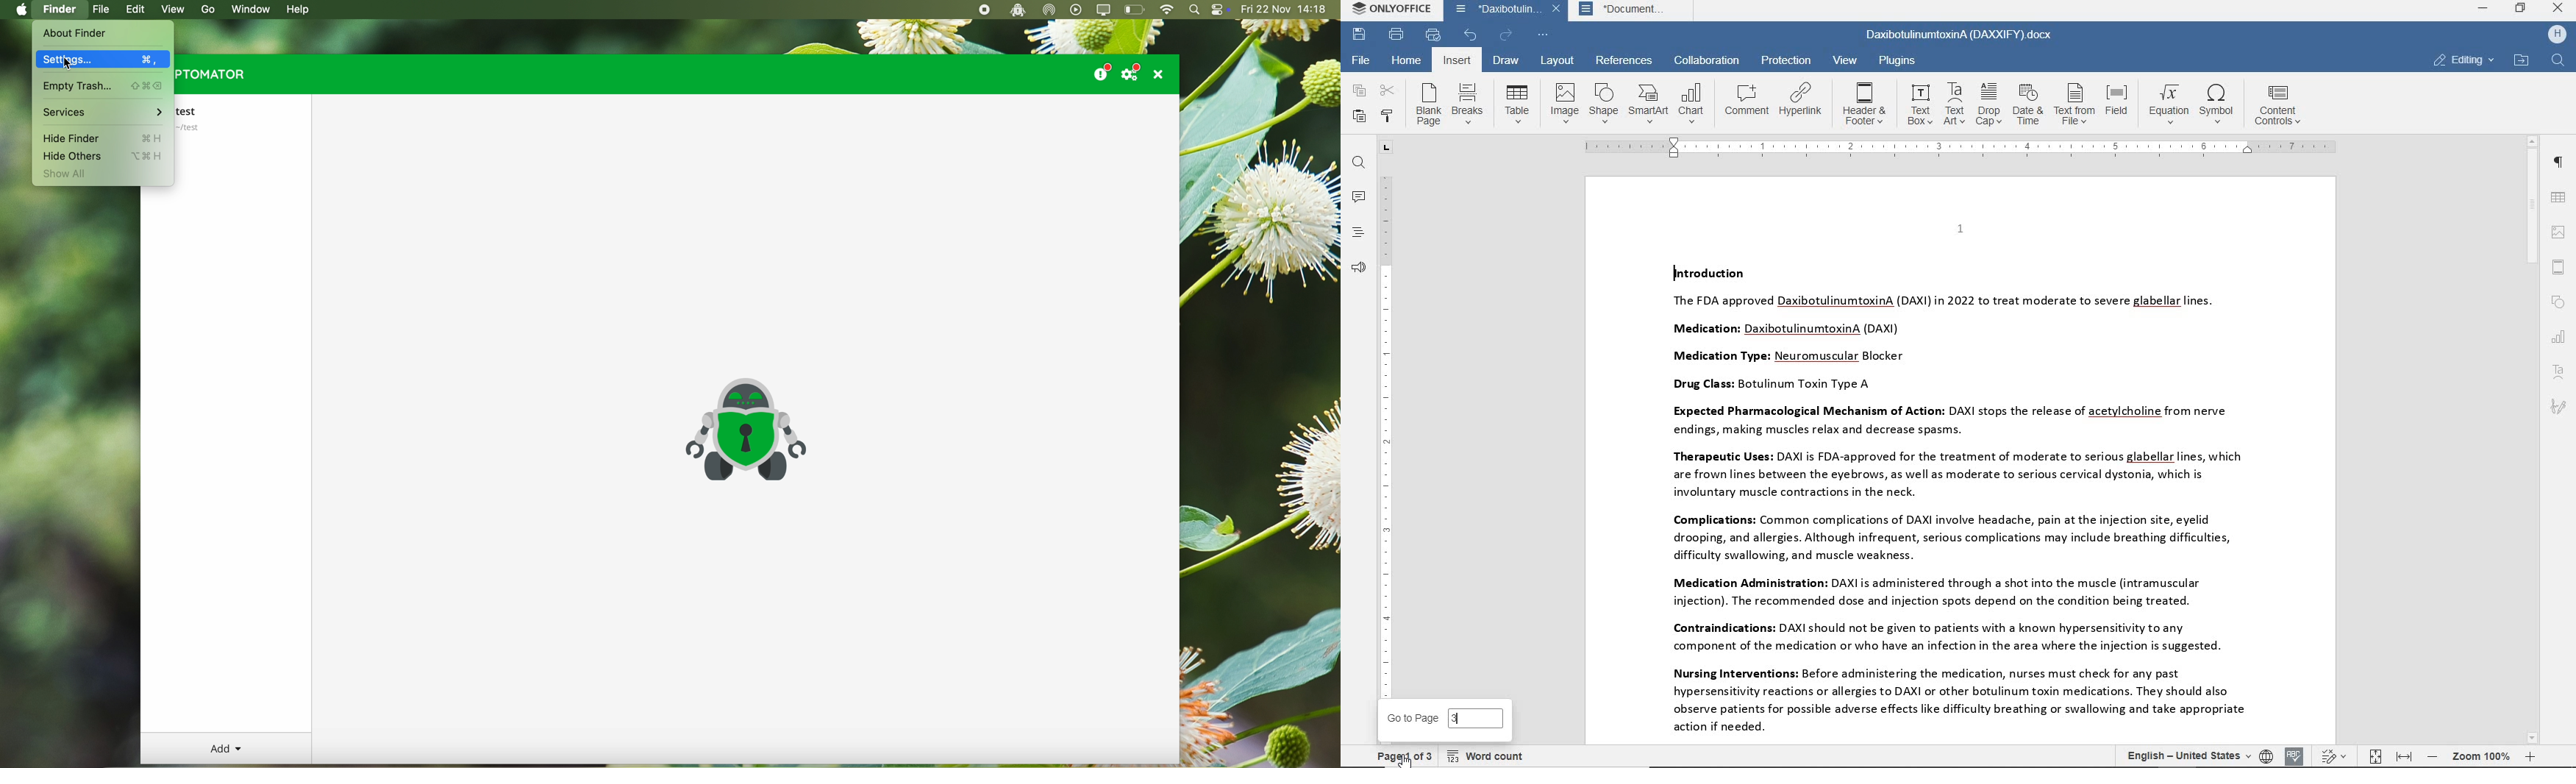 The image size is (2576, 784). What do you see at coordinates (61, 10) in the screenshot?
I see `finder` at bounding box center [61, 10].